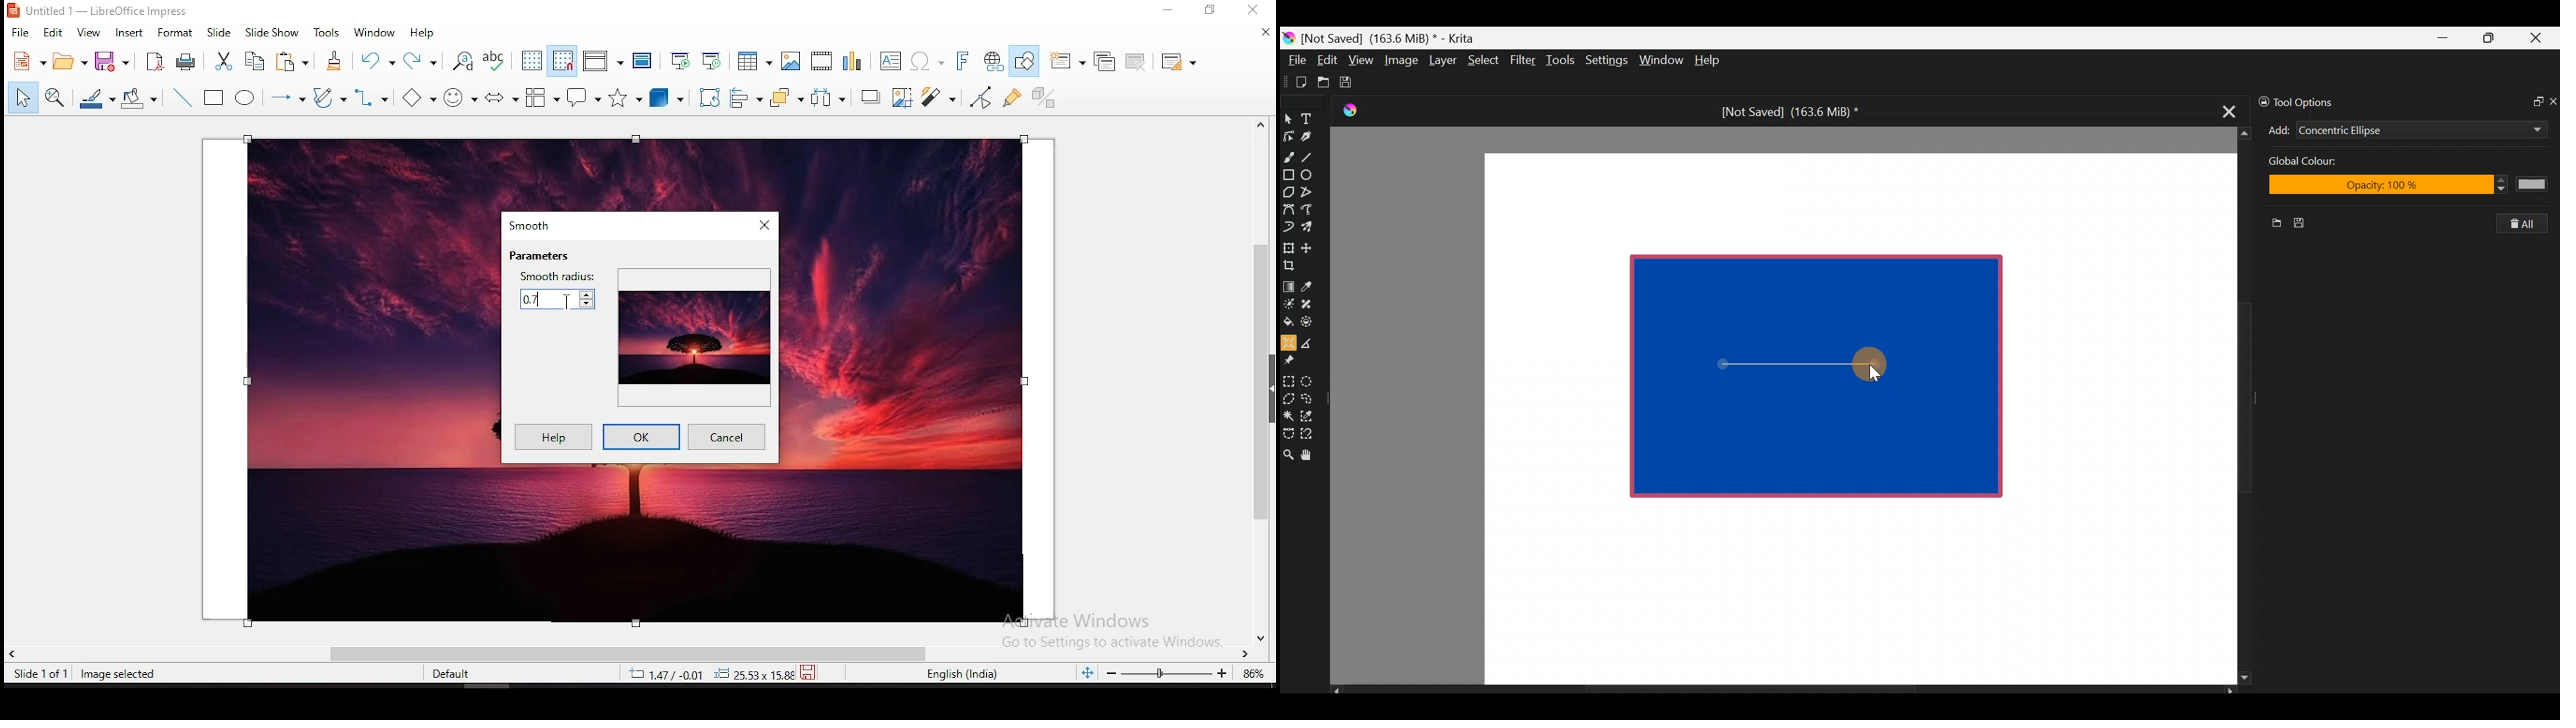 This screenshot has width=2576, height=728. I want to click on insert, so click(129, 33).